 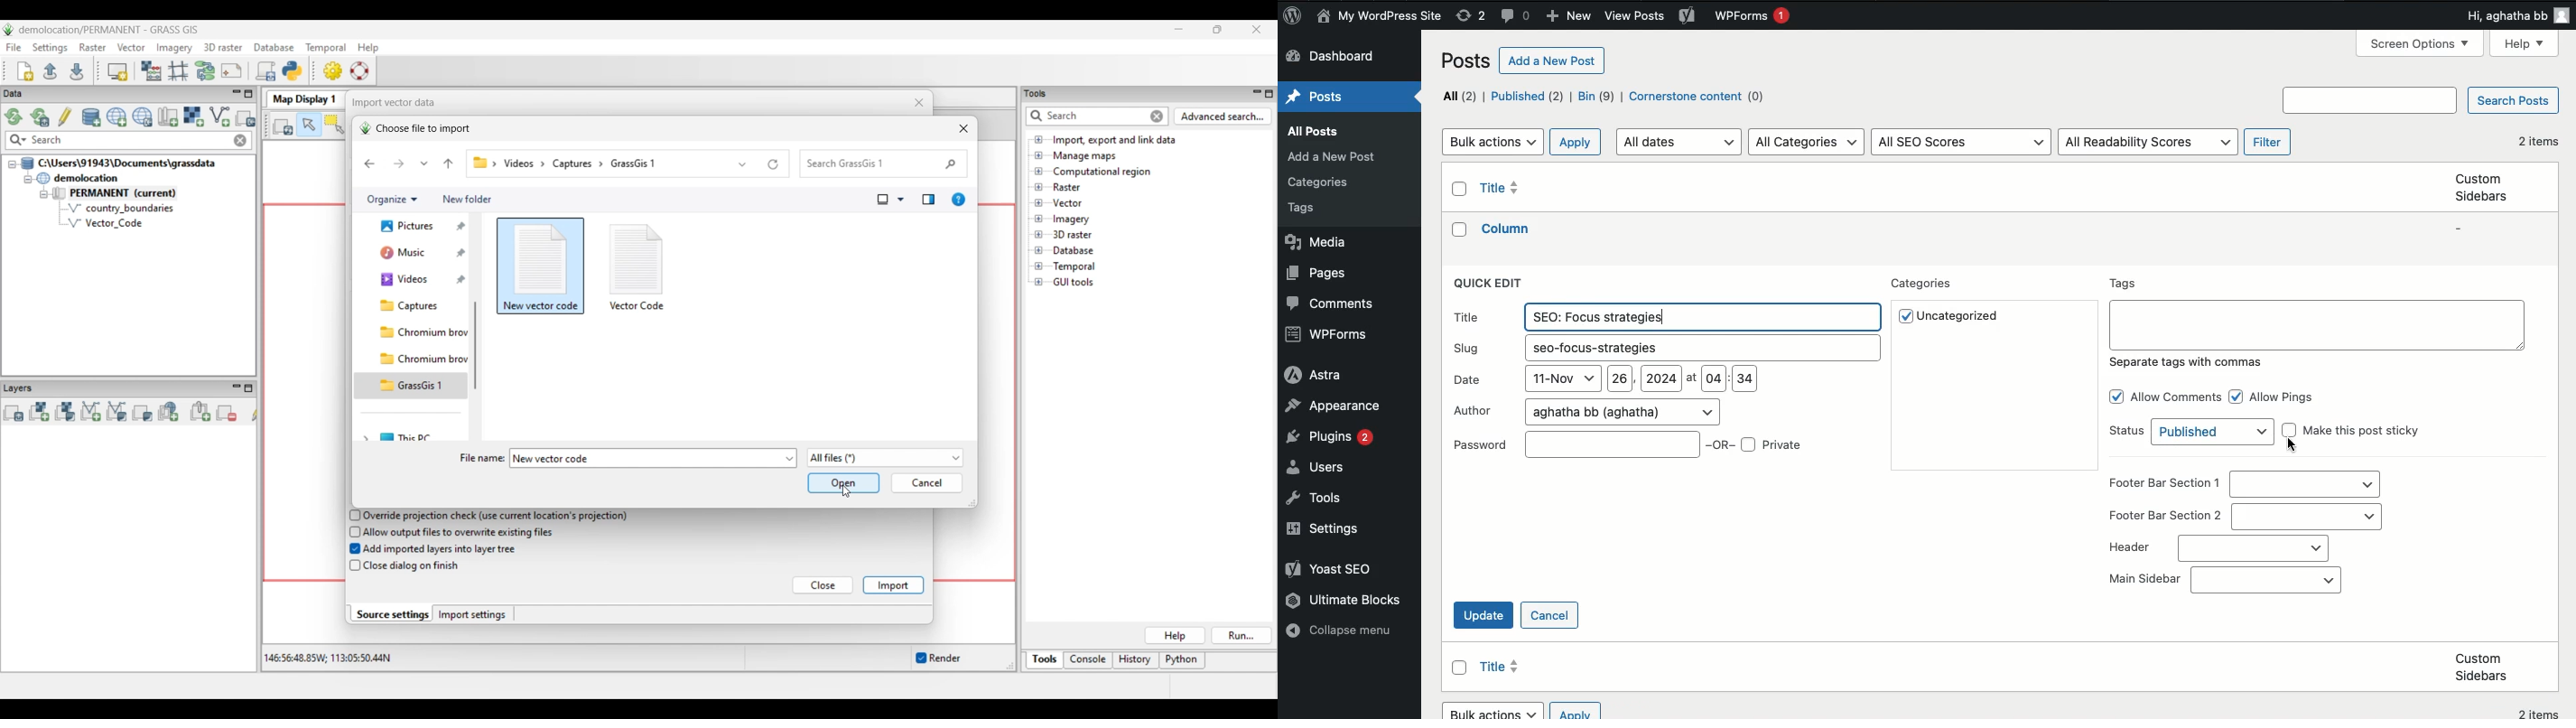 What do you see at coordinates (2366, 433) in the screenshot?
I see `Make this post sticky` at bounding box center [2366, 433].